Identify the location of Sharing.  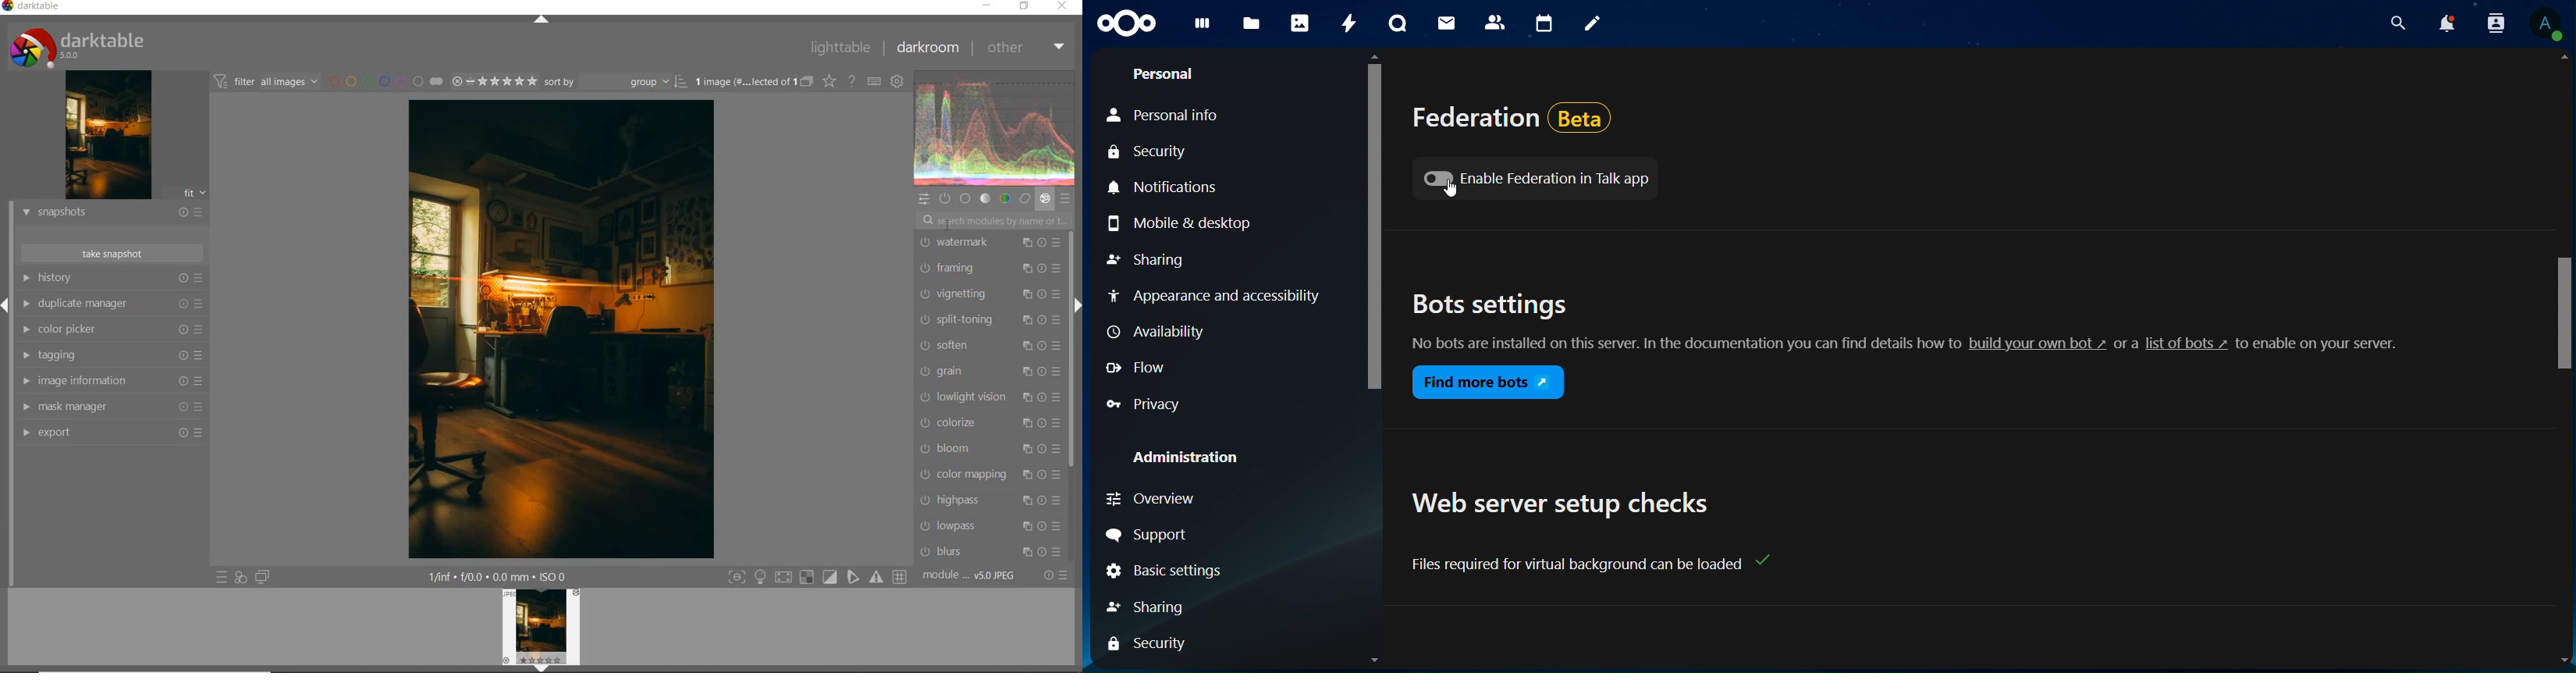
(1150, 608).